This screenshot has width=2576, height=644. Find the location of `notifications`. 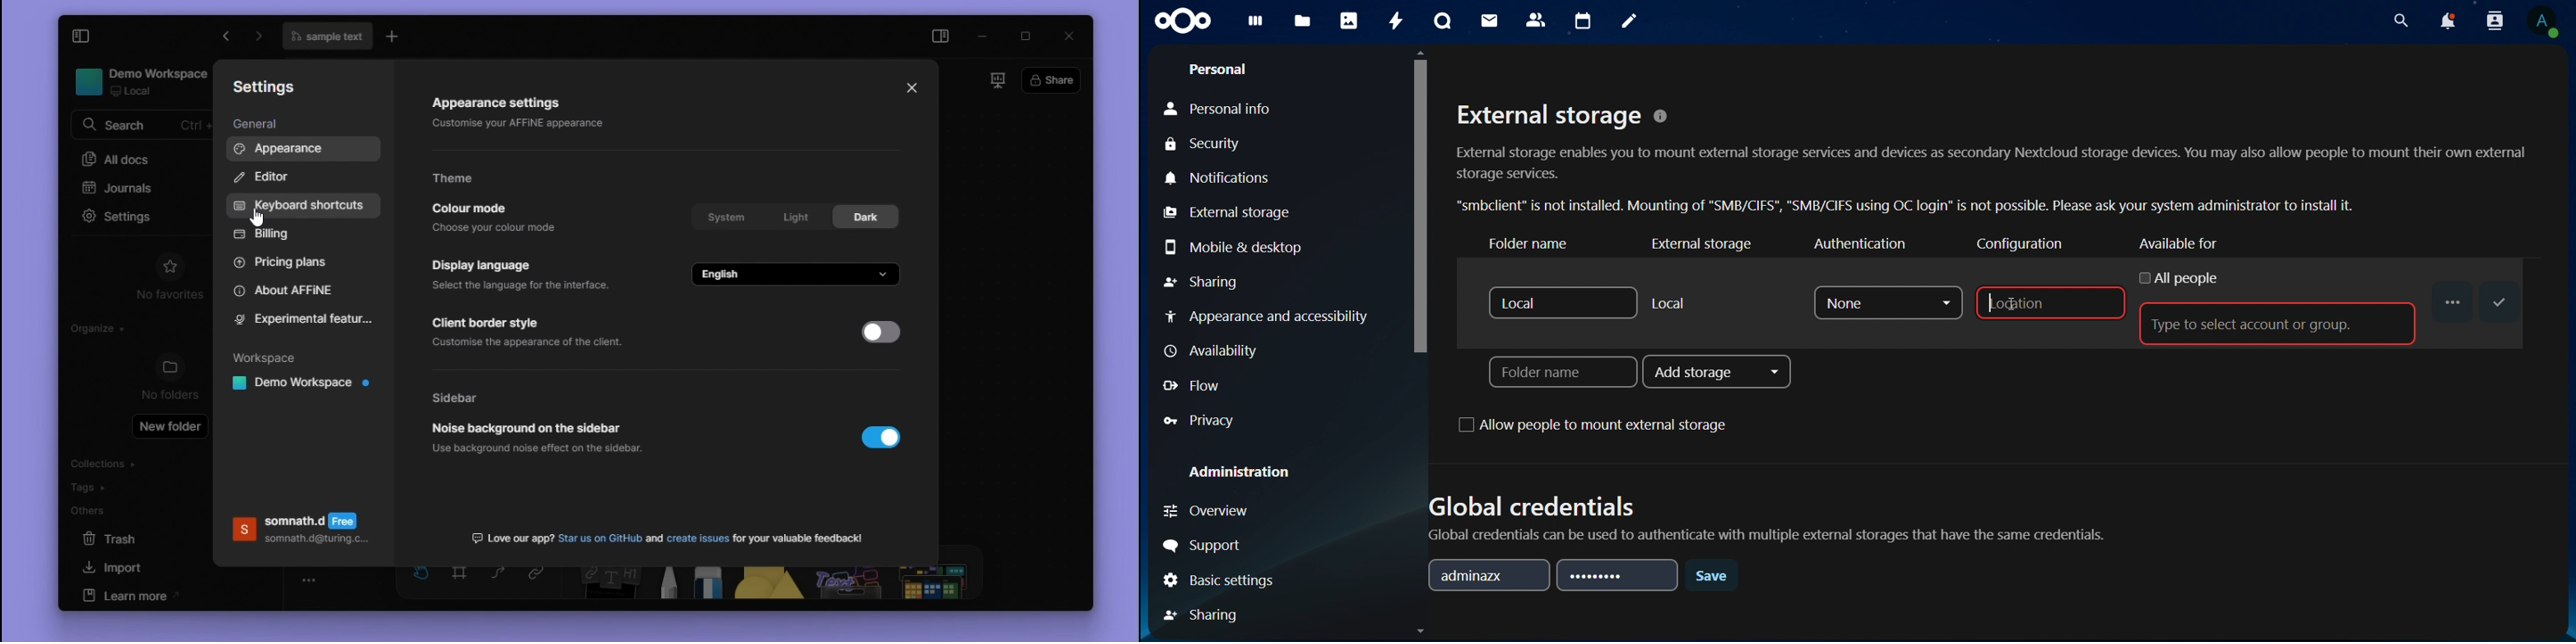

notifications is located at coordinates (1218, 178).